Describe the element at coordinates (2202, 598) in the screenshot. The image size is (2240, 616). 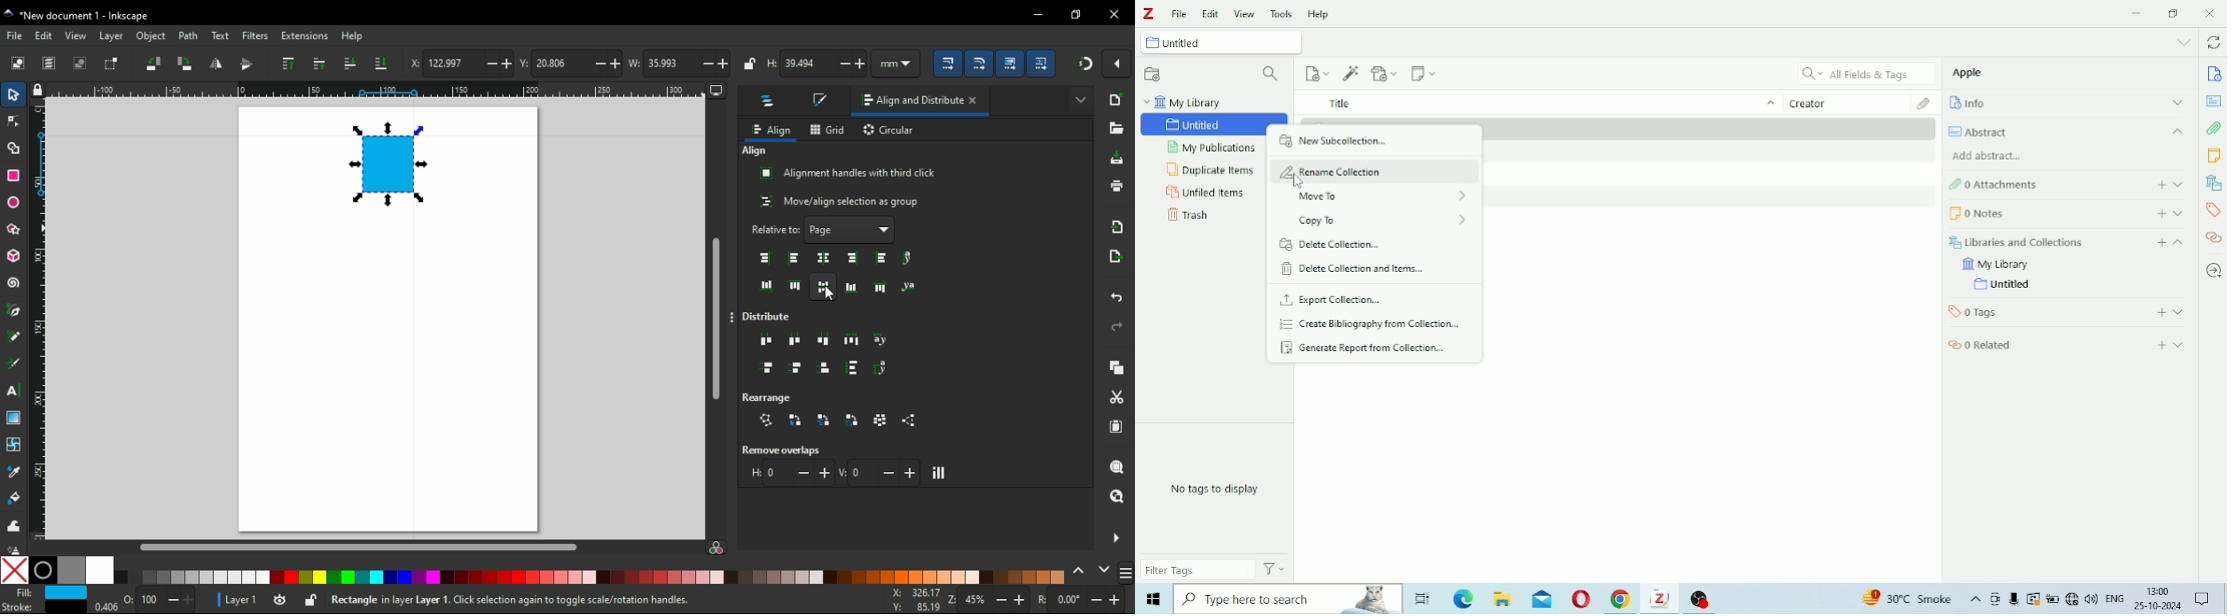
I see `` at that location.